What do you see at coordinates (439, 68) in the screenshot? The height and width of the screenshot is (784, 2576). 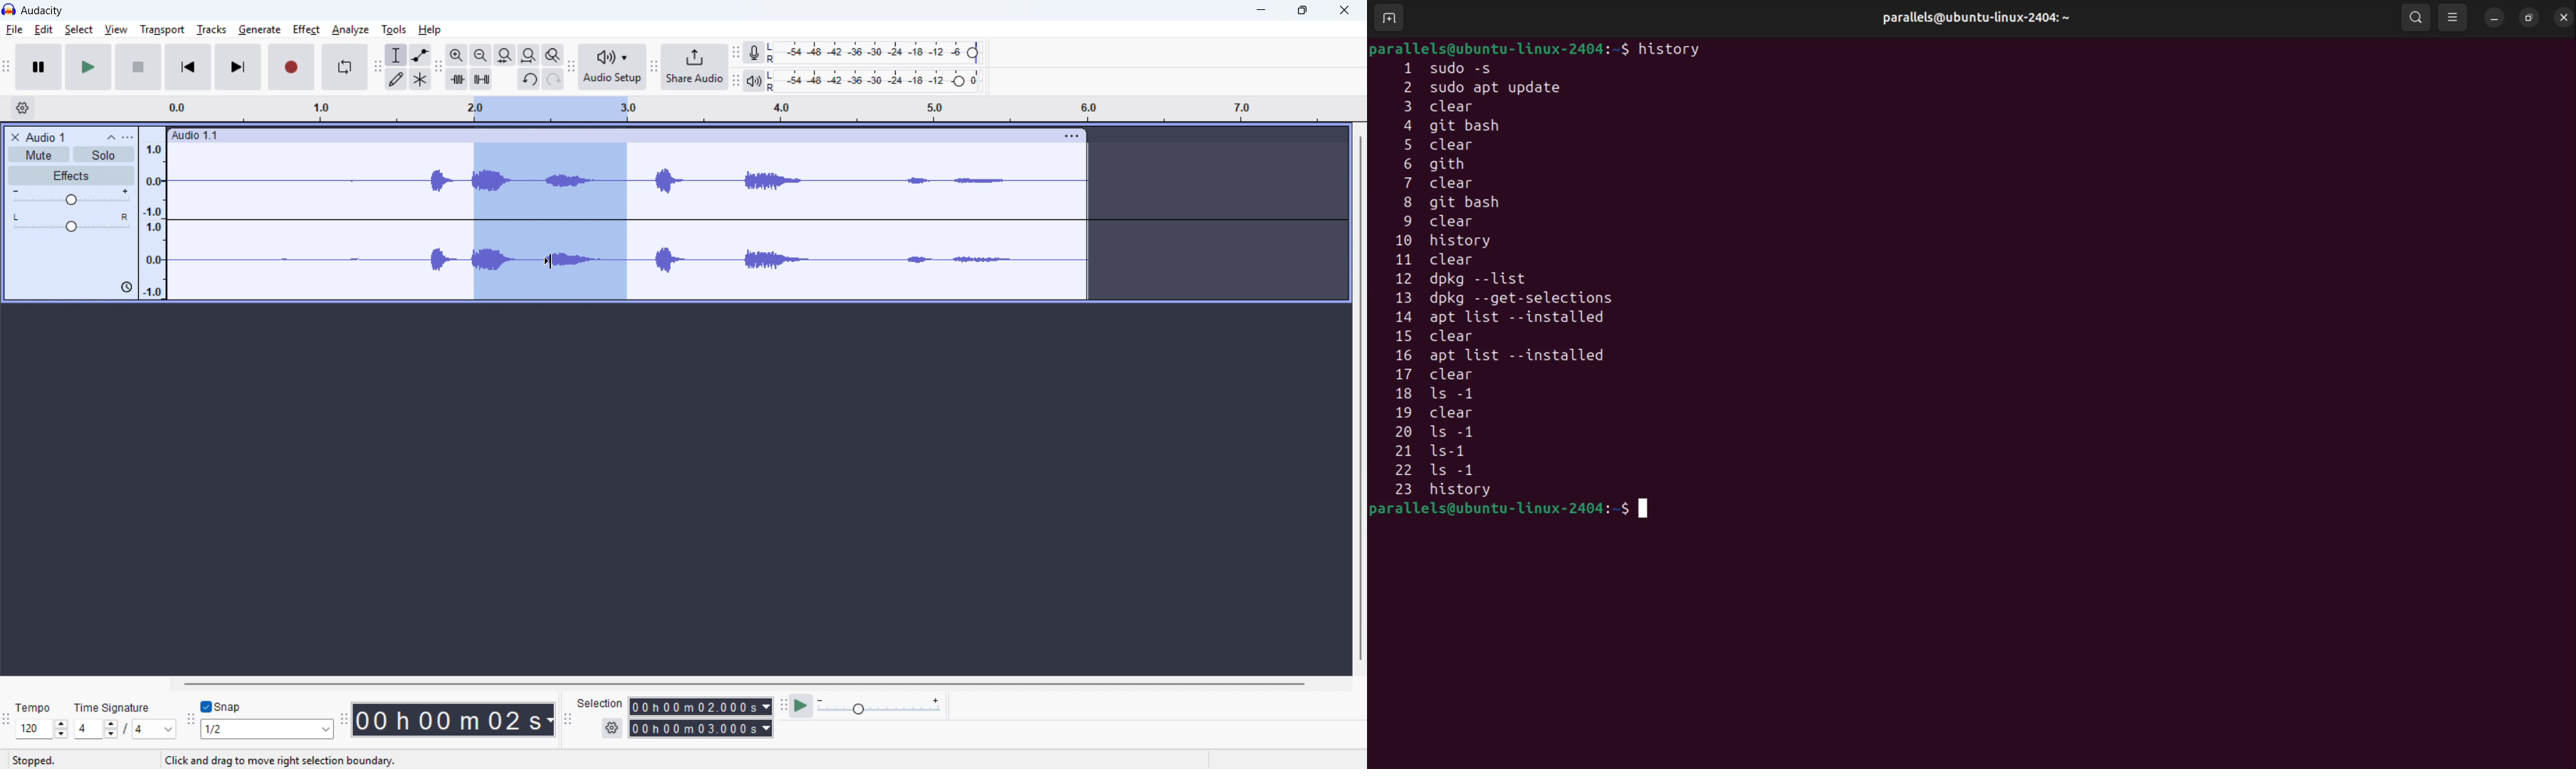 I see `Edit toolbar` at bounding box center [439, 68].